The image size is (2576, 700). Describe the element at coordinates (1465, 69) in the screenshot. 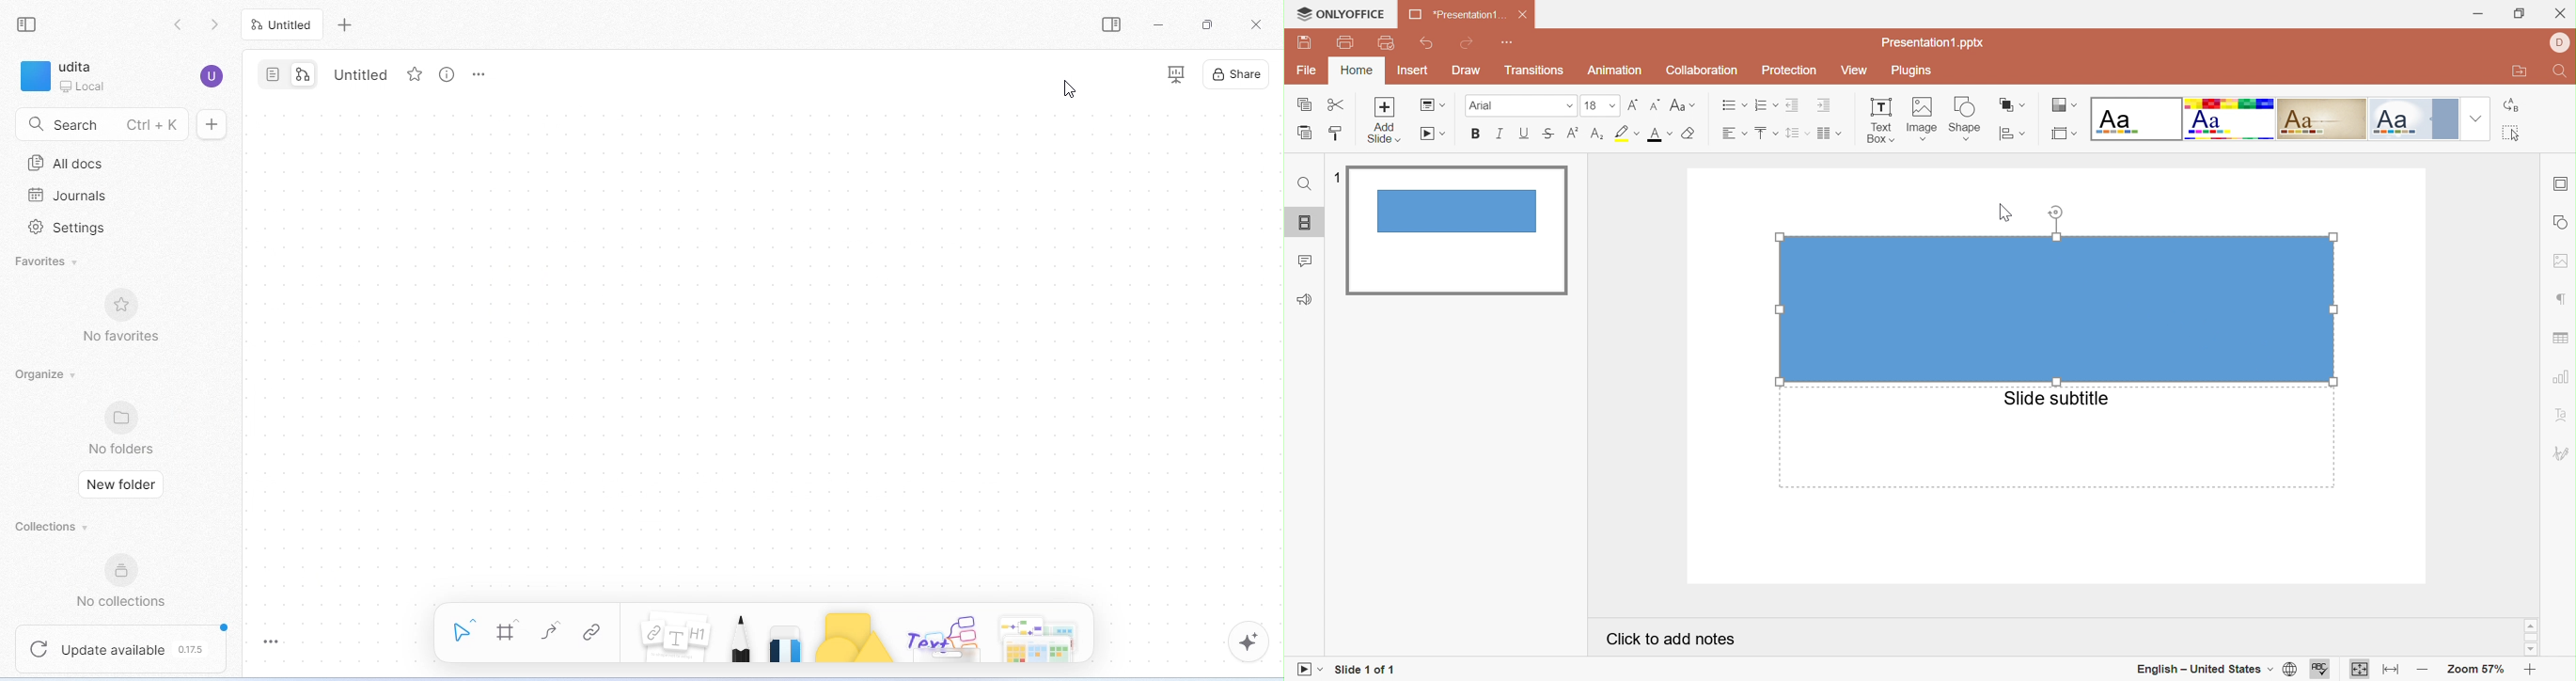

I see `Draw` at that location.